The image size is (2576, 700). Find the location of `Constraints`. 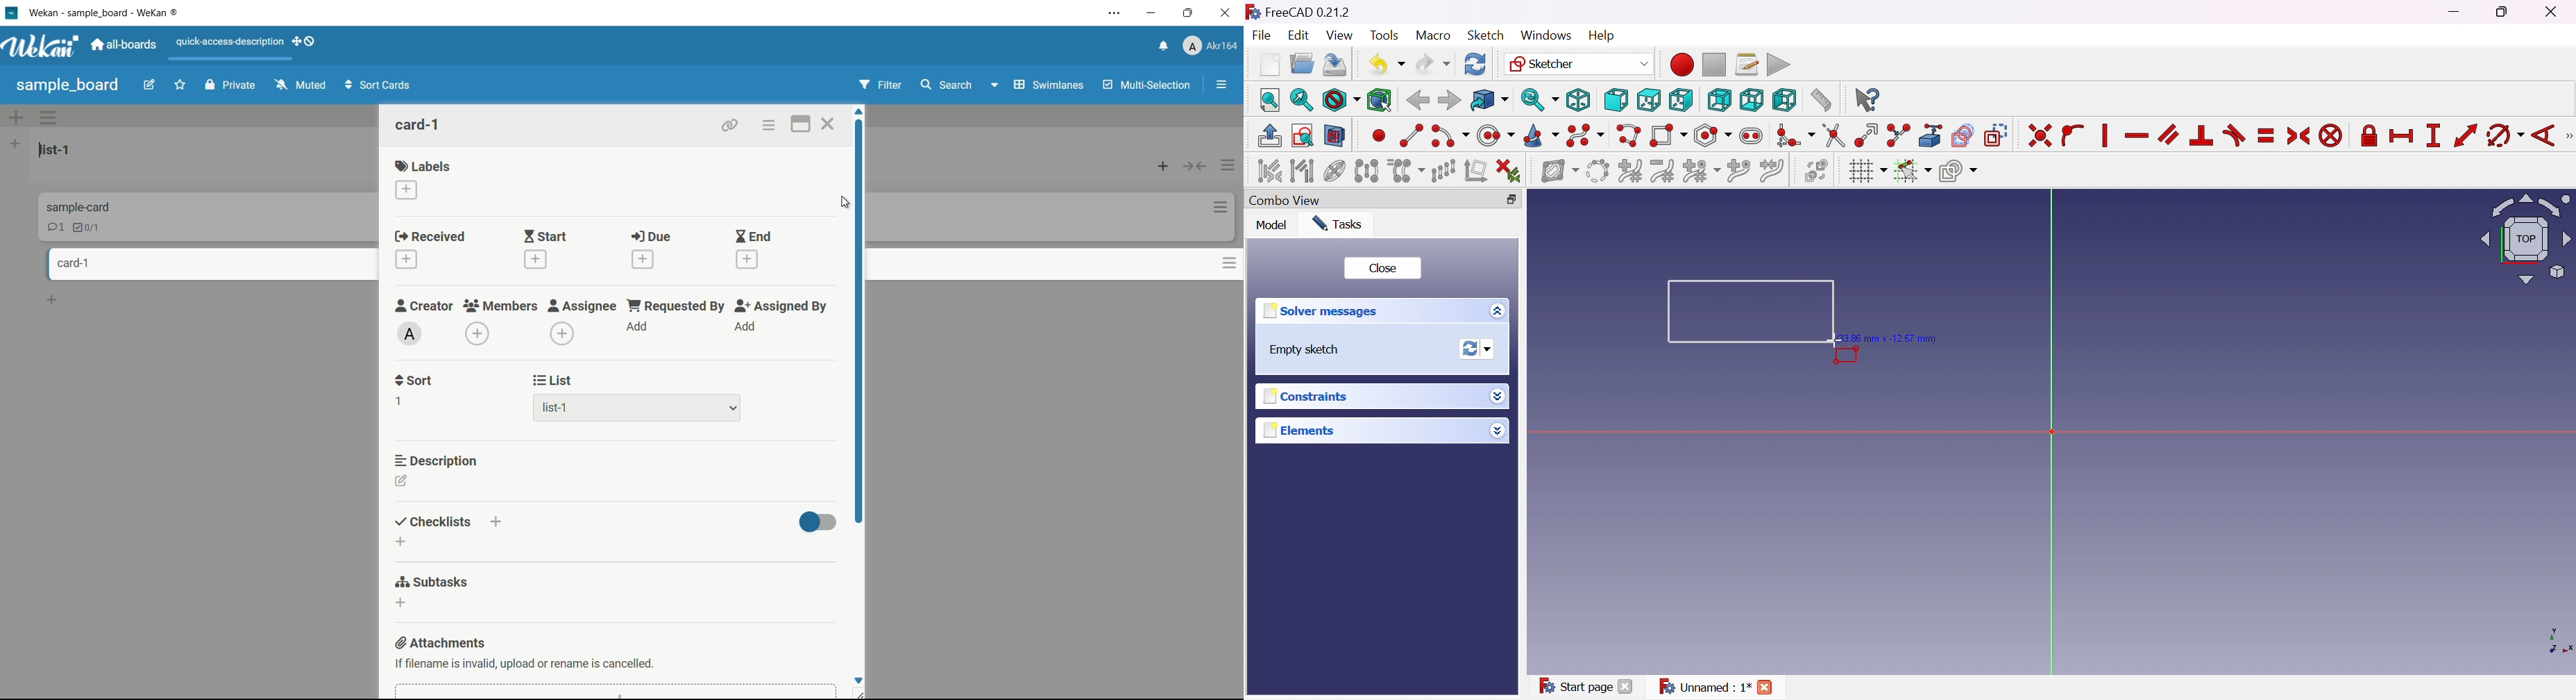

Constraints is located at coordinates (1314, 395).